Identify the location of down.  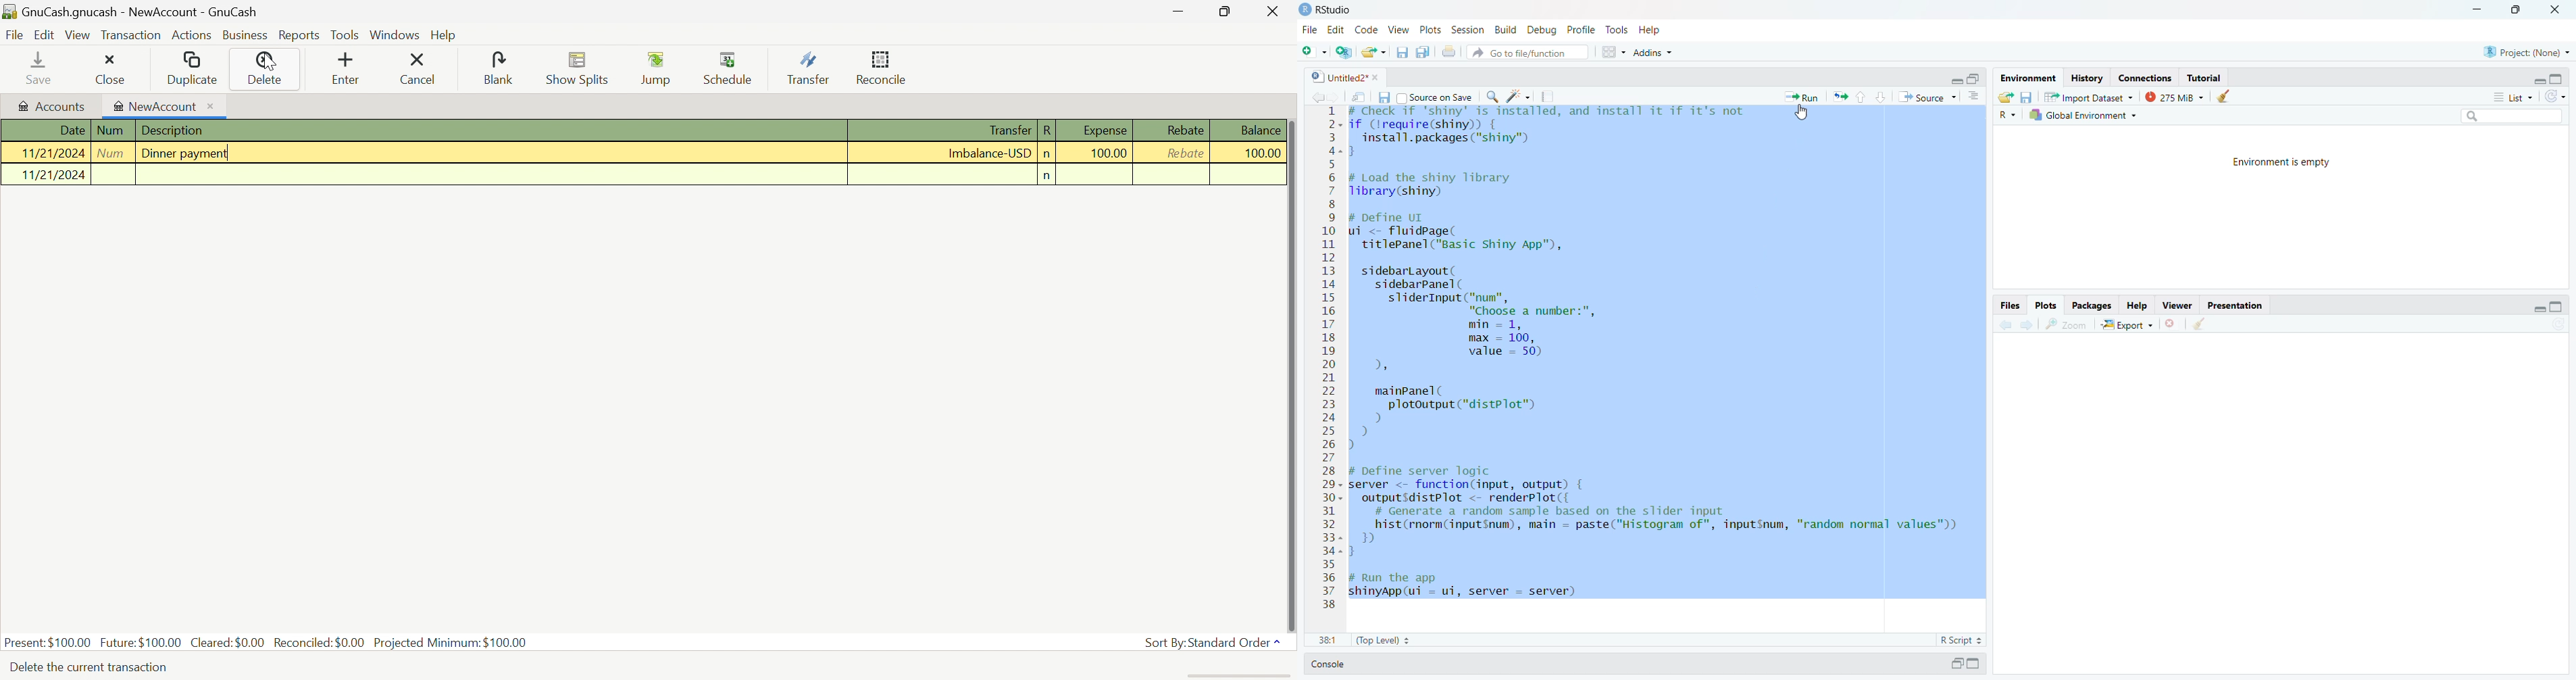
(1881, 97).